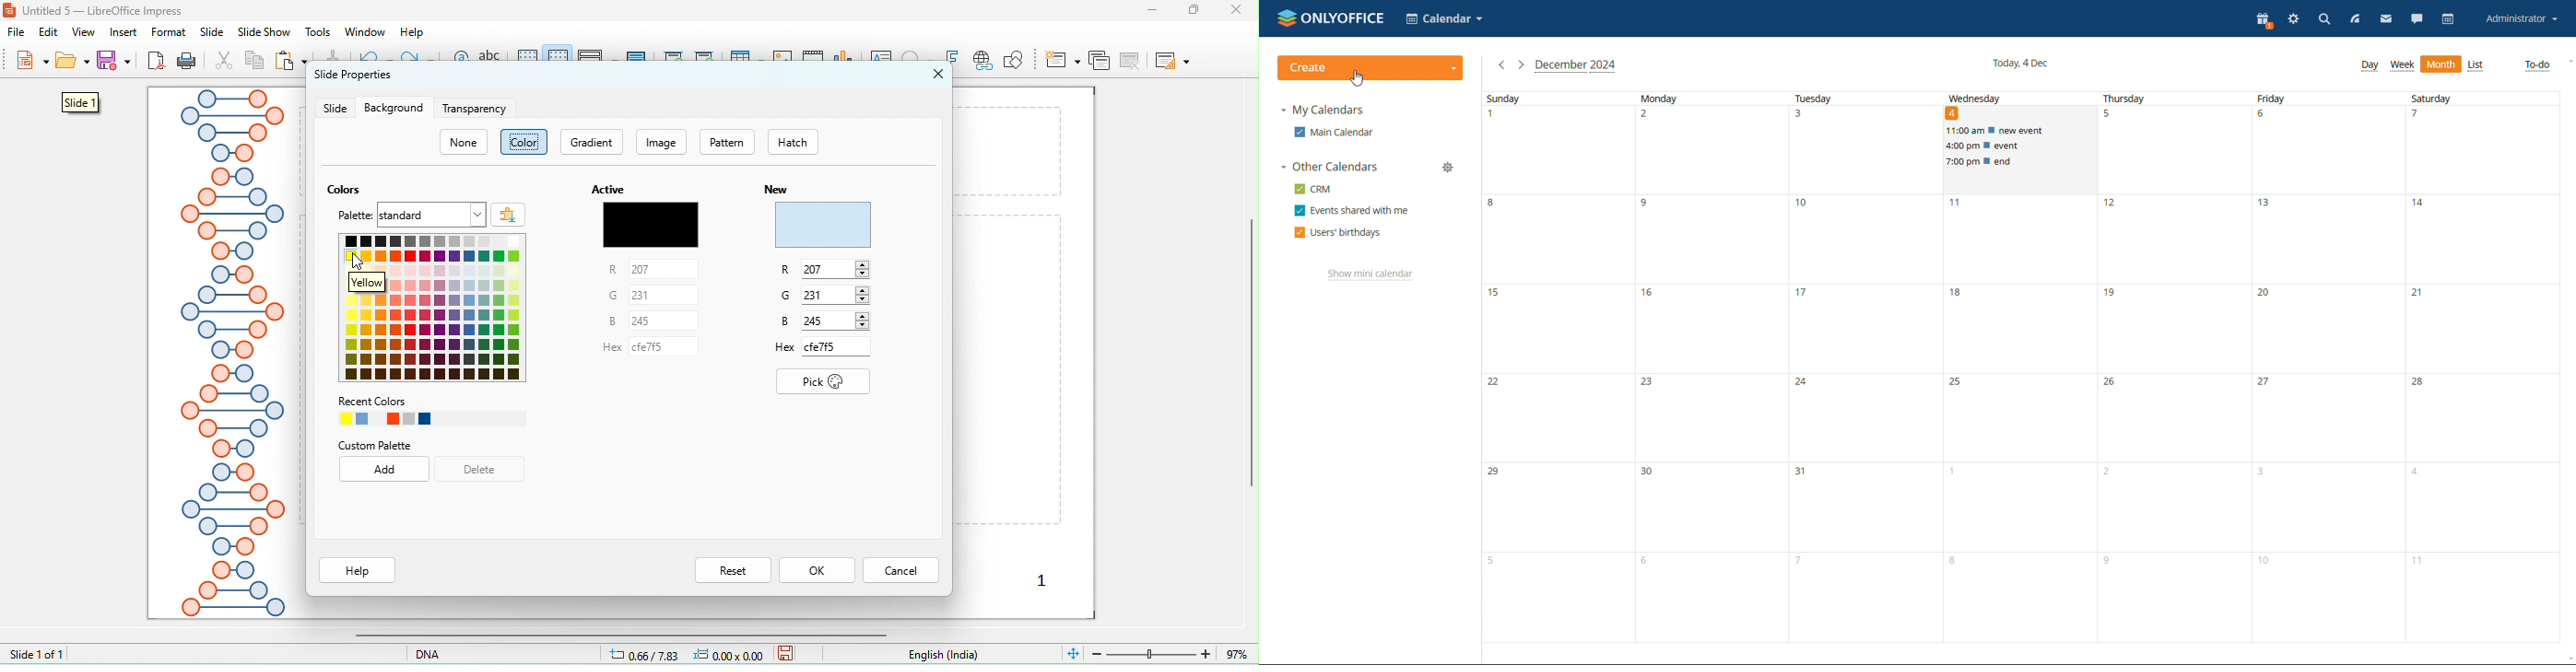 The height and width of the screenshot is (672, 2576). What do you see at coordinates (2020, 64) in the screenshot?
I see `current date` at bounding box center [2020, 64].